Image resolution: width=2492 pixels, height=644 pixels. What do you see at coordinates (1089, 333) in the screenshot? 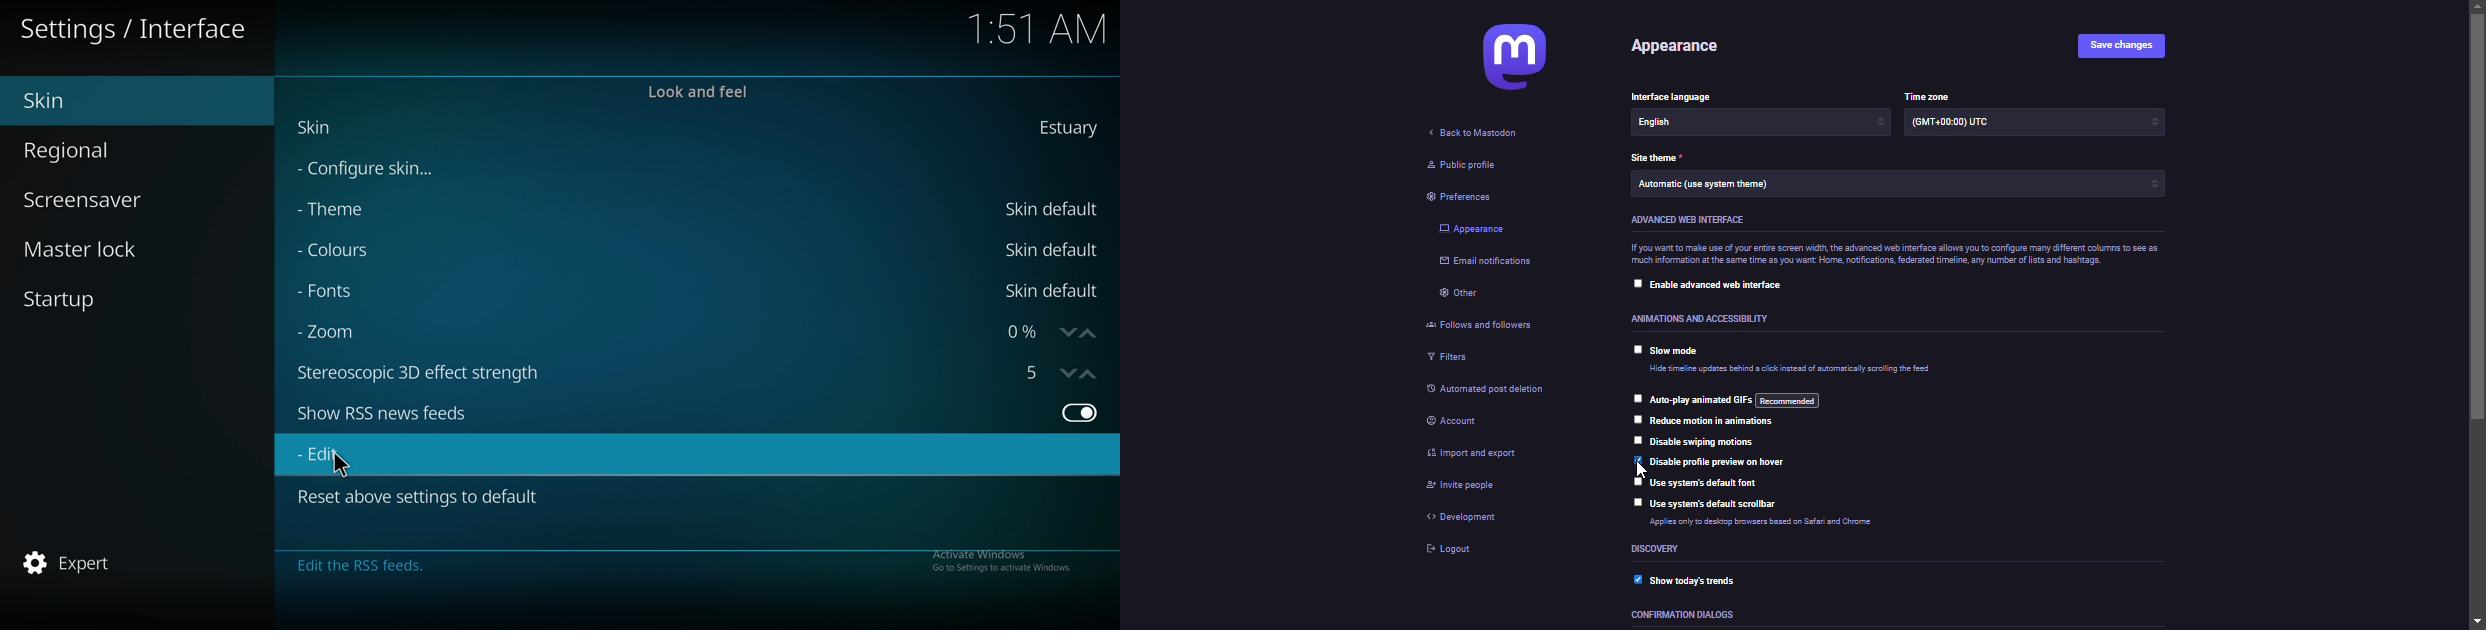
I see `increase zoom` at bounding box center [1089, 333].